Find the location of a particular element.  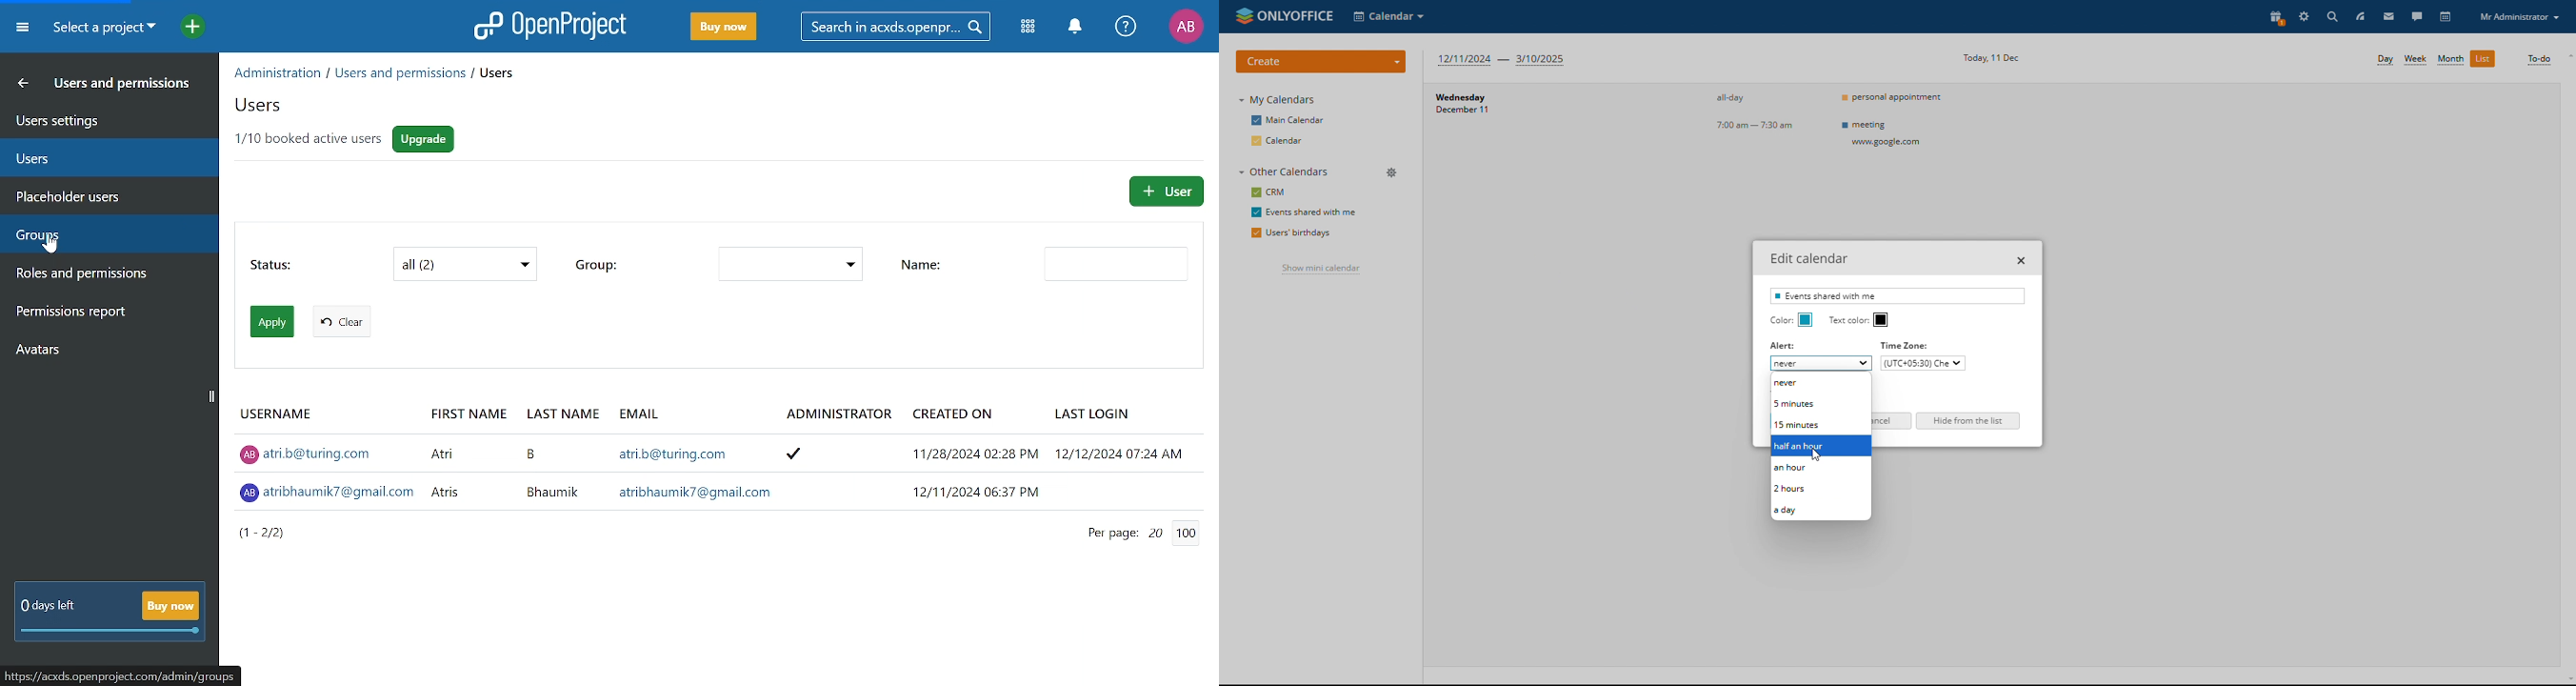

Days left in scale is located at coordinates (111, 632).